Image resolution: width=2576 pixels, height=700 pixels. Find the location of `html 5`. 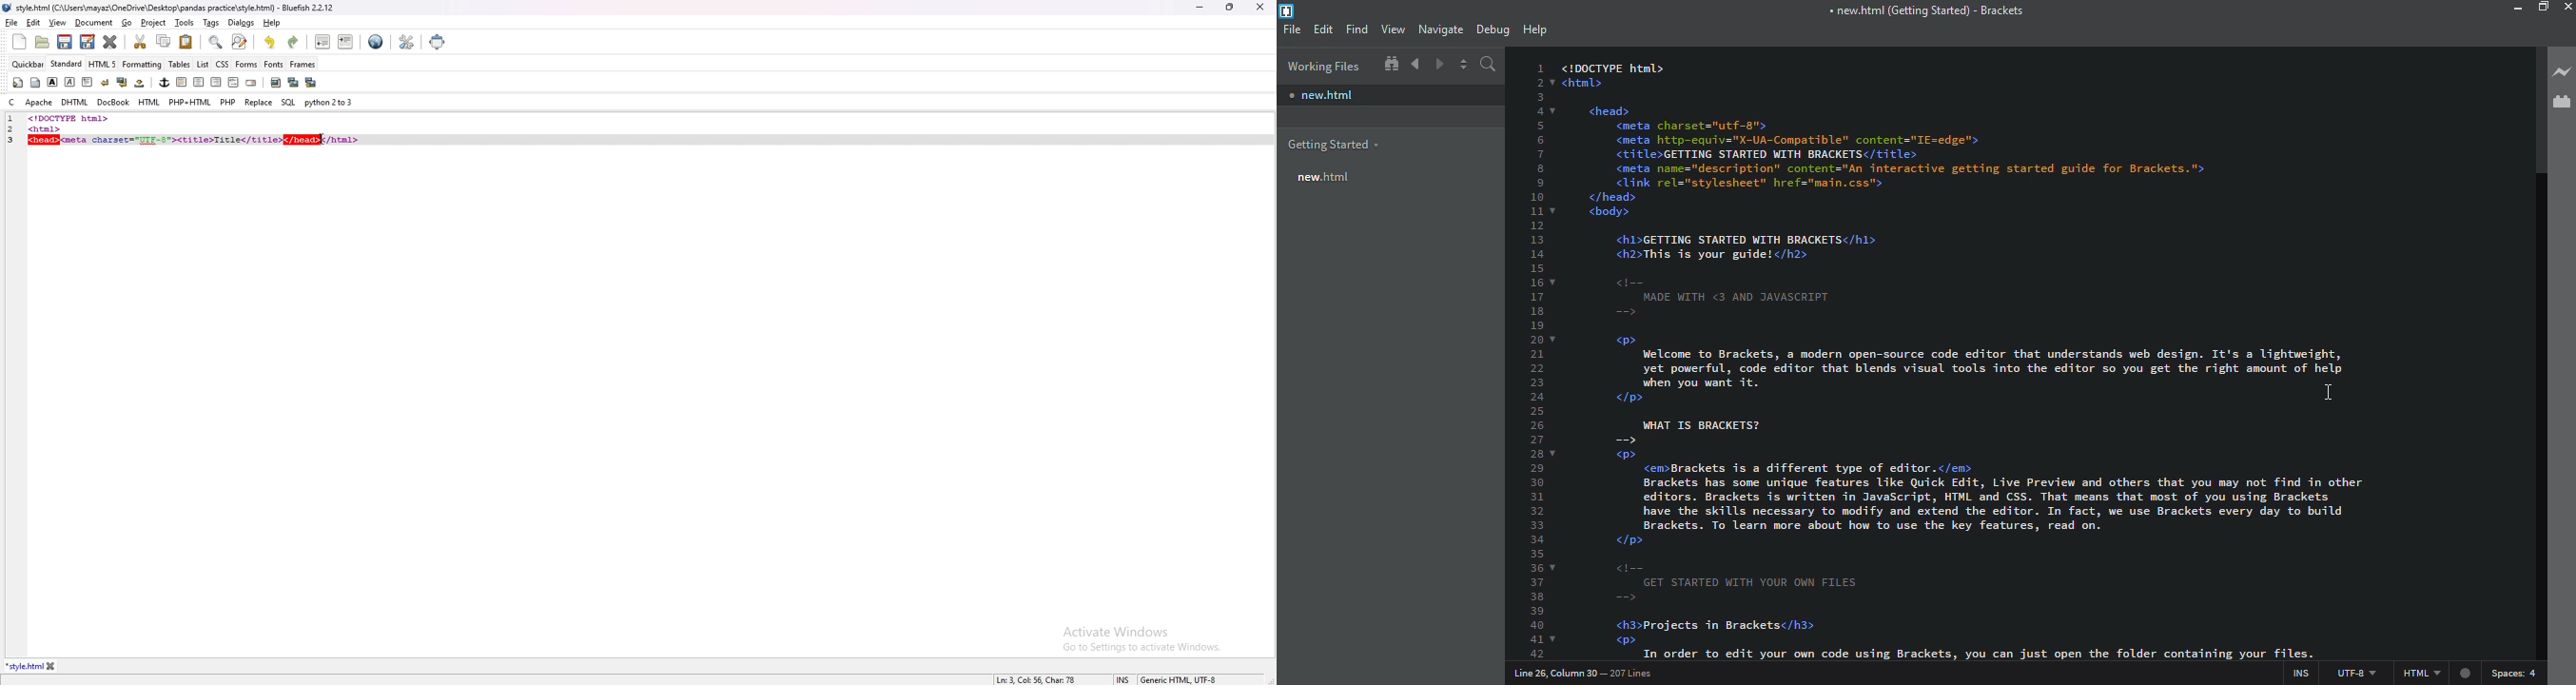

html 5 is located at coordinates (104, 65).